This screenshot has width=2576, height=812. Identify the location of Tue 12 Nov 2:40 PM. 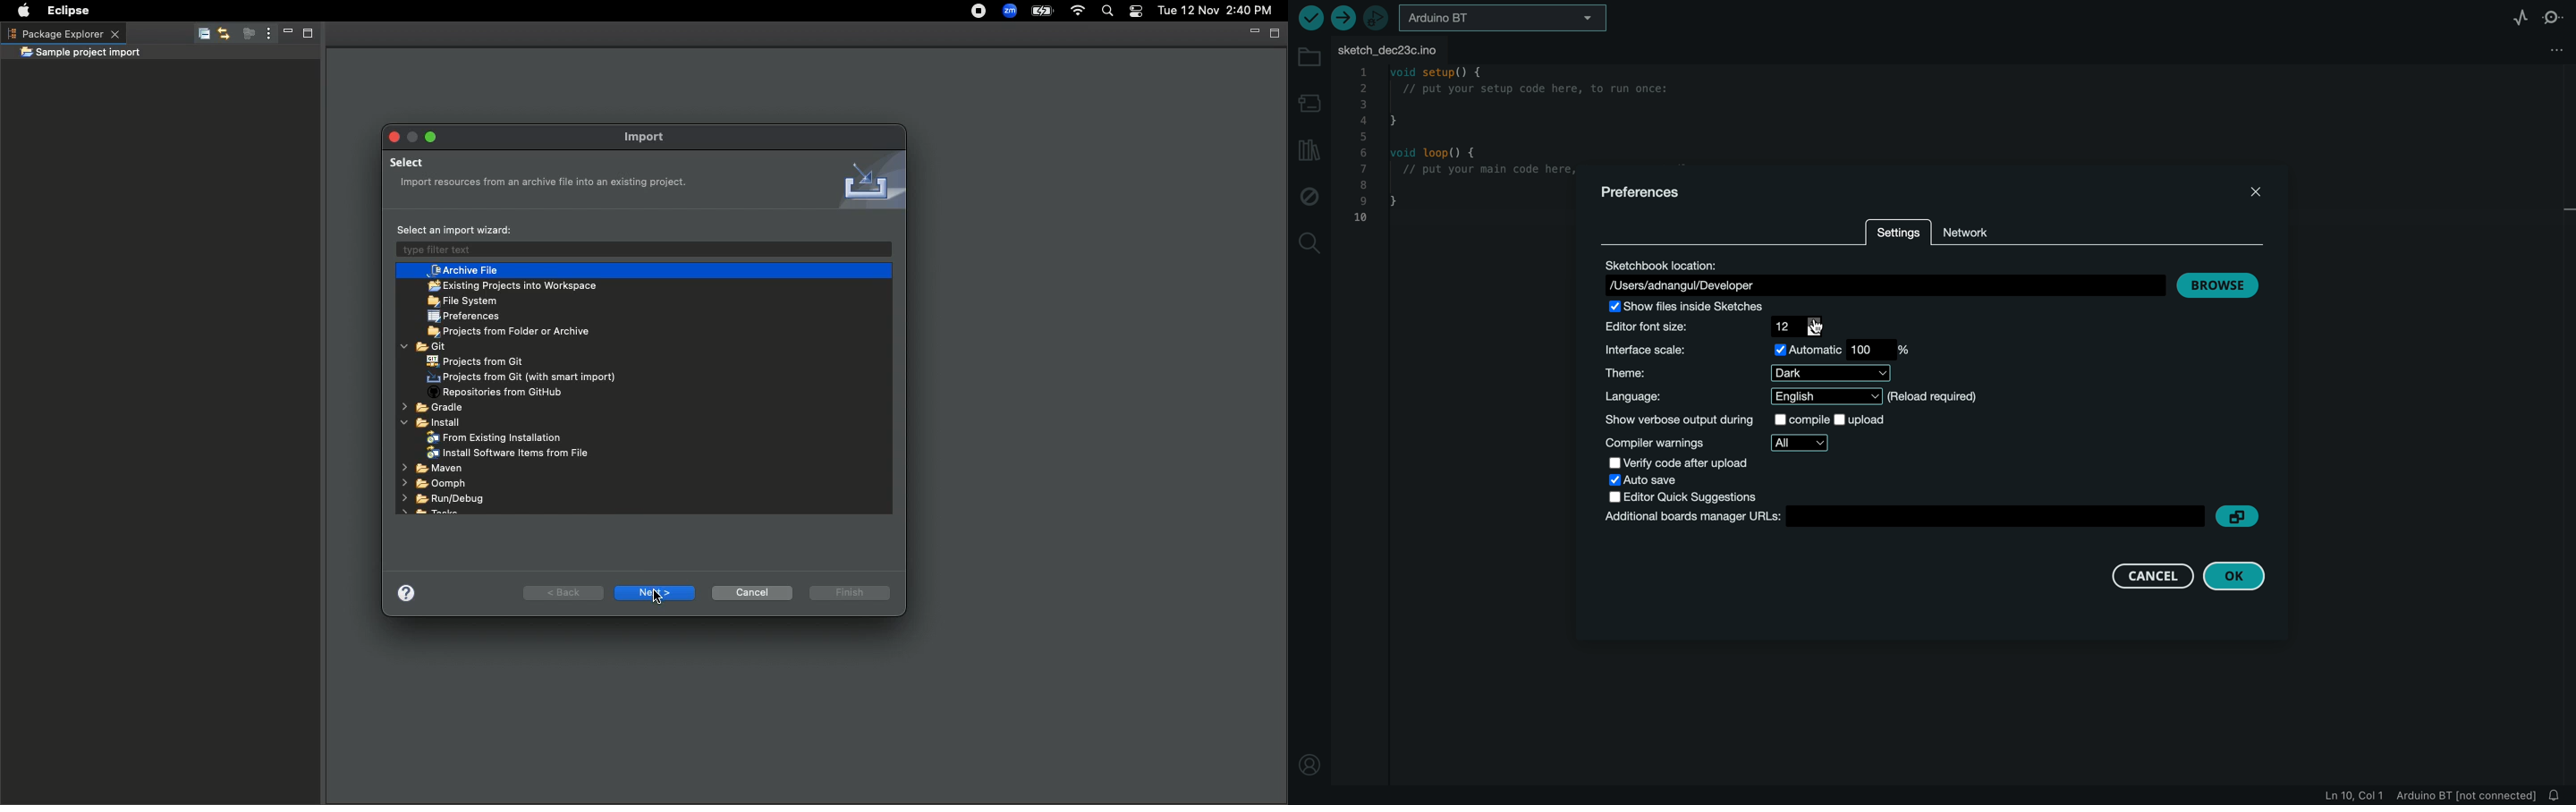
(1215, 11).